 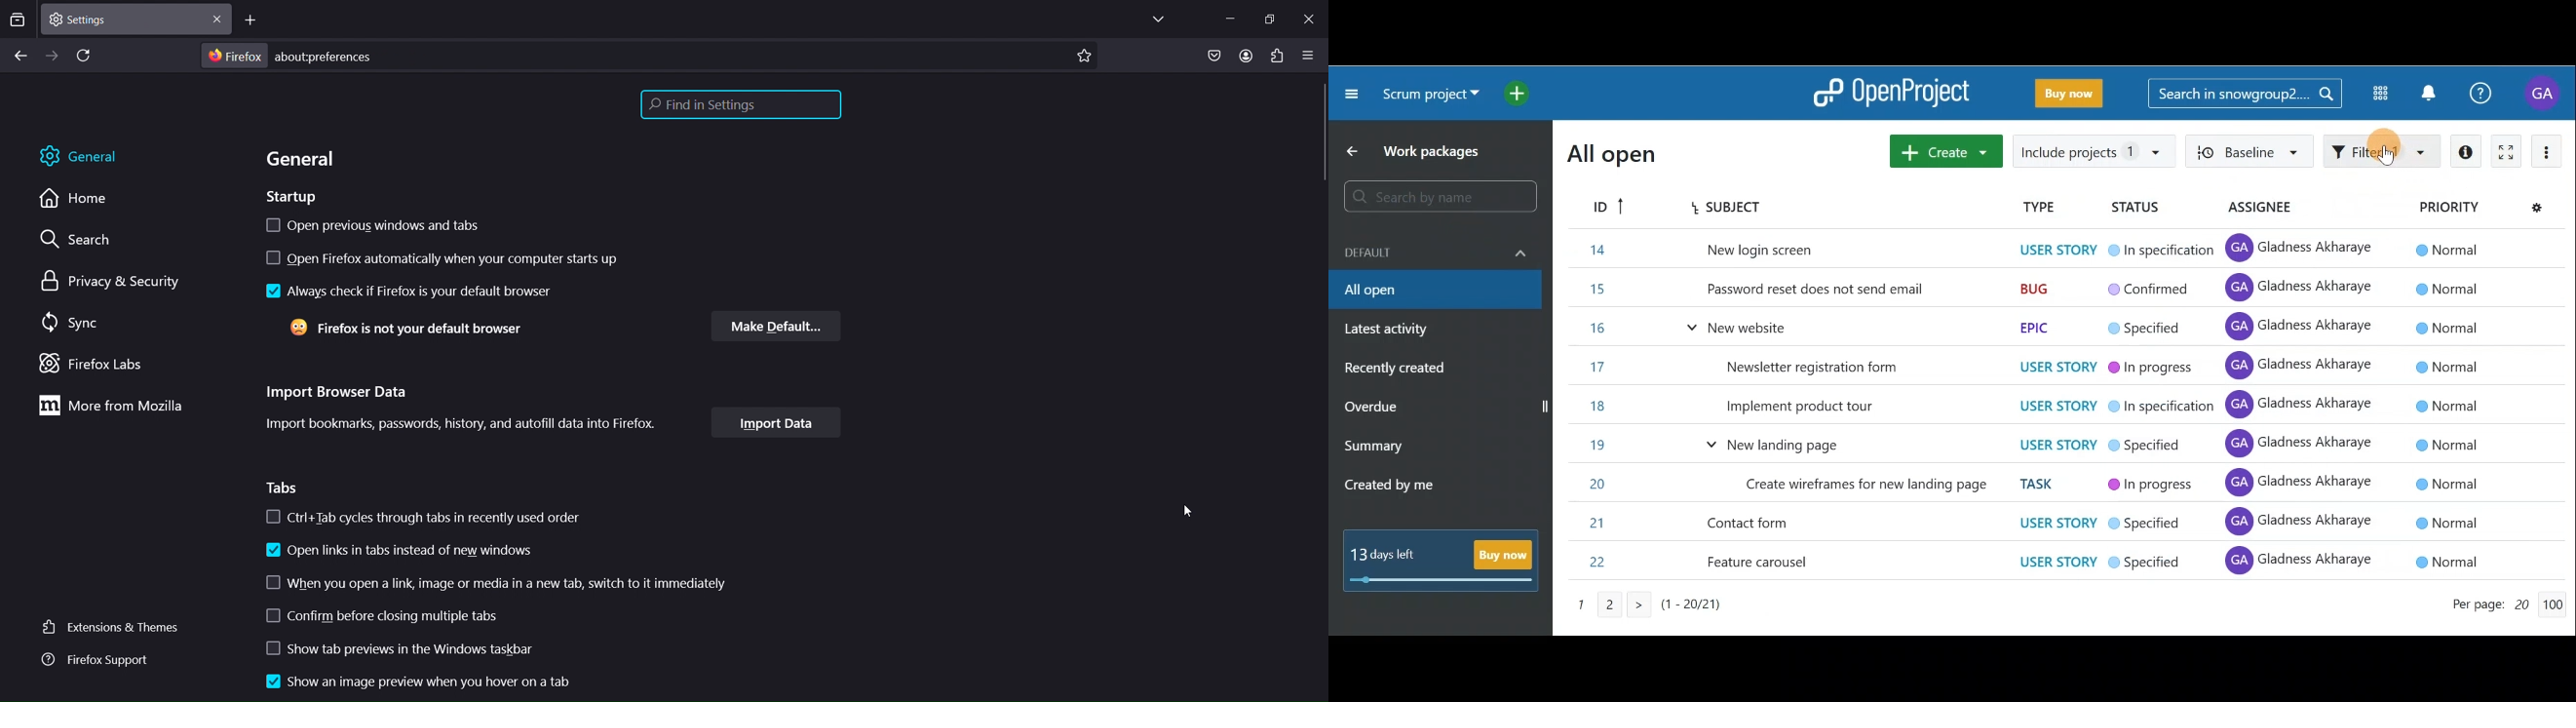 I want to click on Notification center, so click(x=2431, y=91).